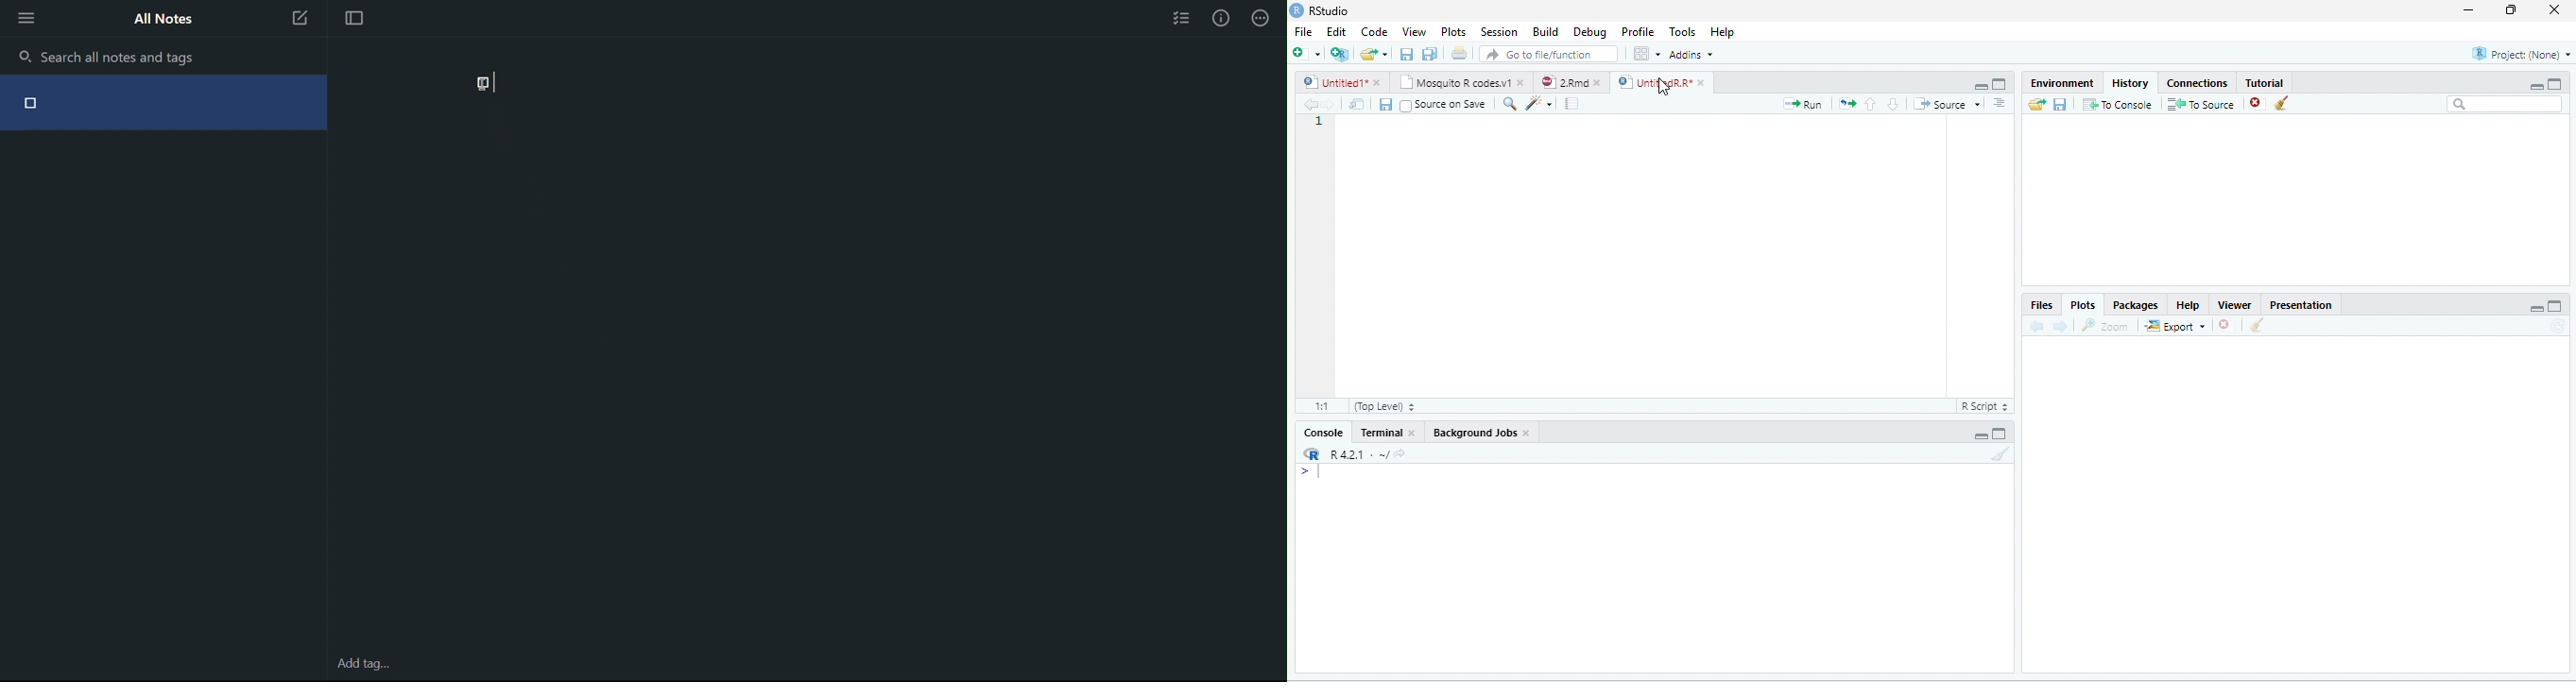 This screenshot has height=700, width=2576. What do you see at coordinates (2536, 308) in the screenshot?
I see `Minimize` at bounding box center [2536, 308].